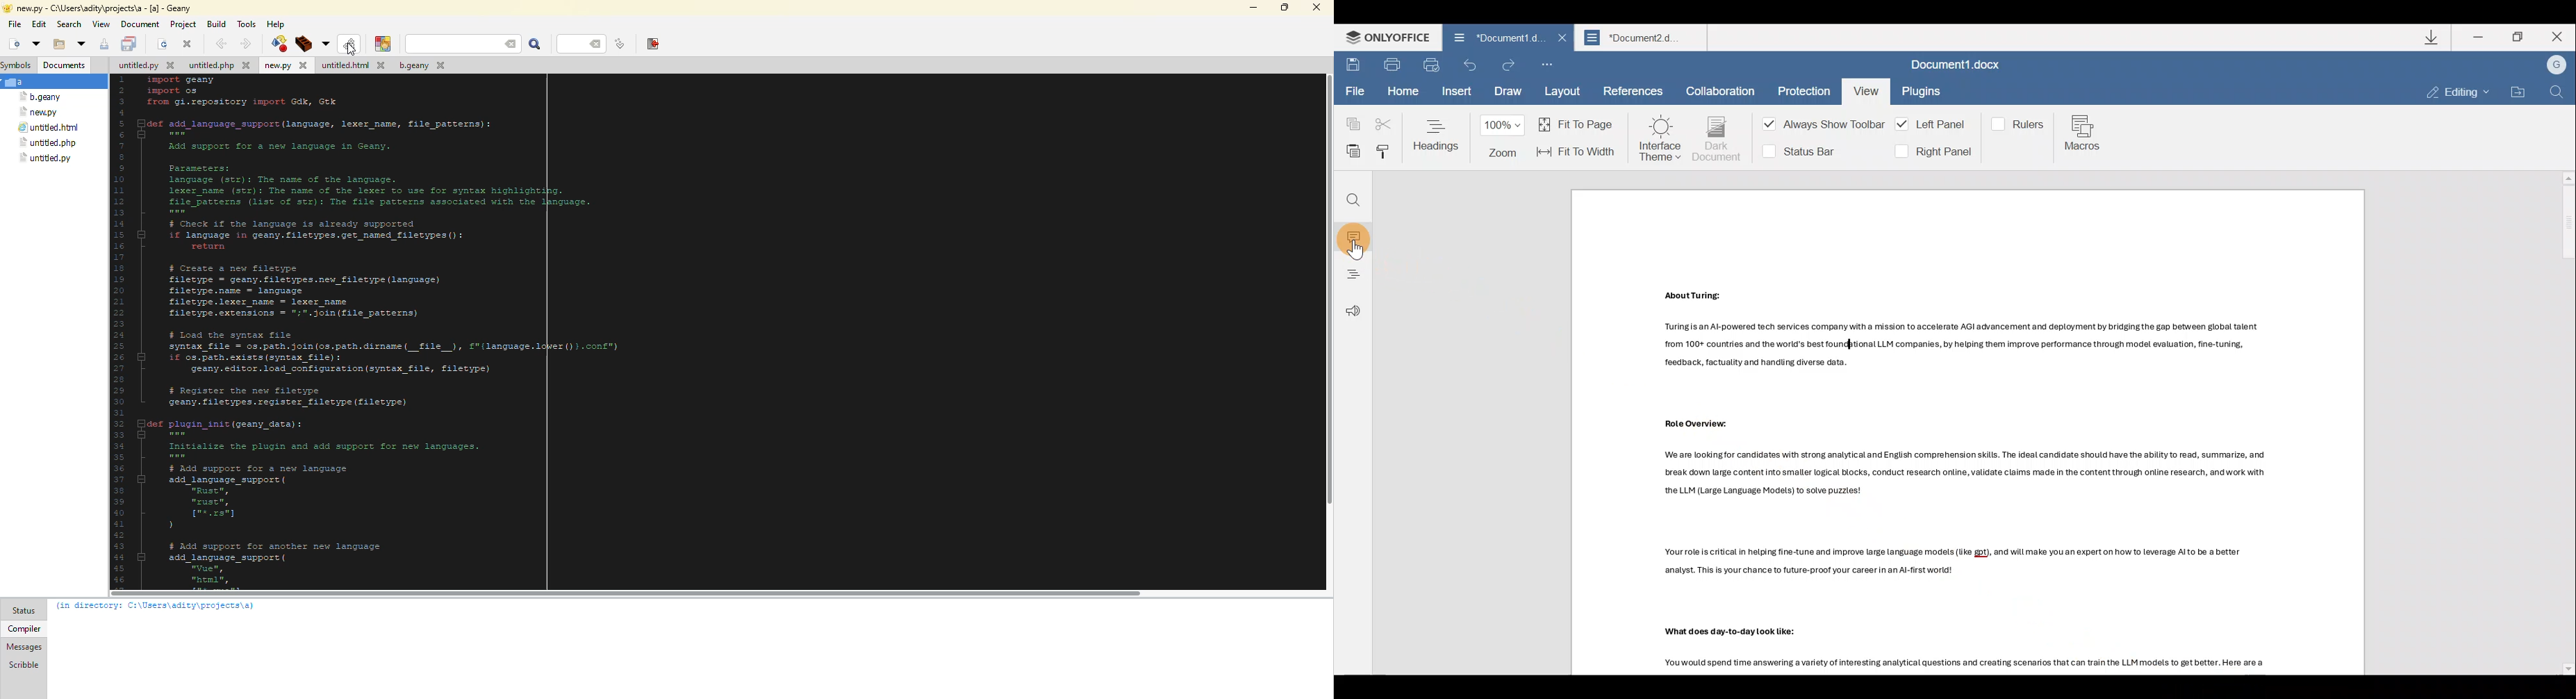 The height and width of the screenshot is (700, 2576). What do you see at coordinates (1721, 89) in the screenshot?
I see `Collaboration` at bounding box center [1721, 89].